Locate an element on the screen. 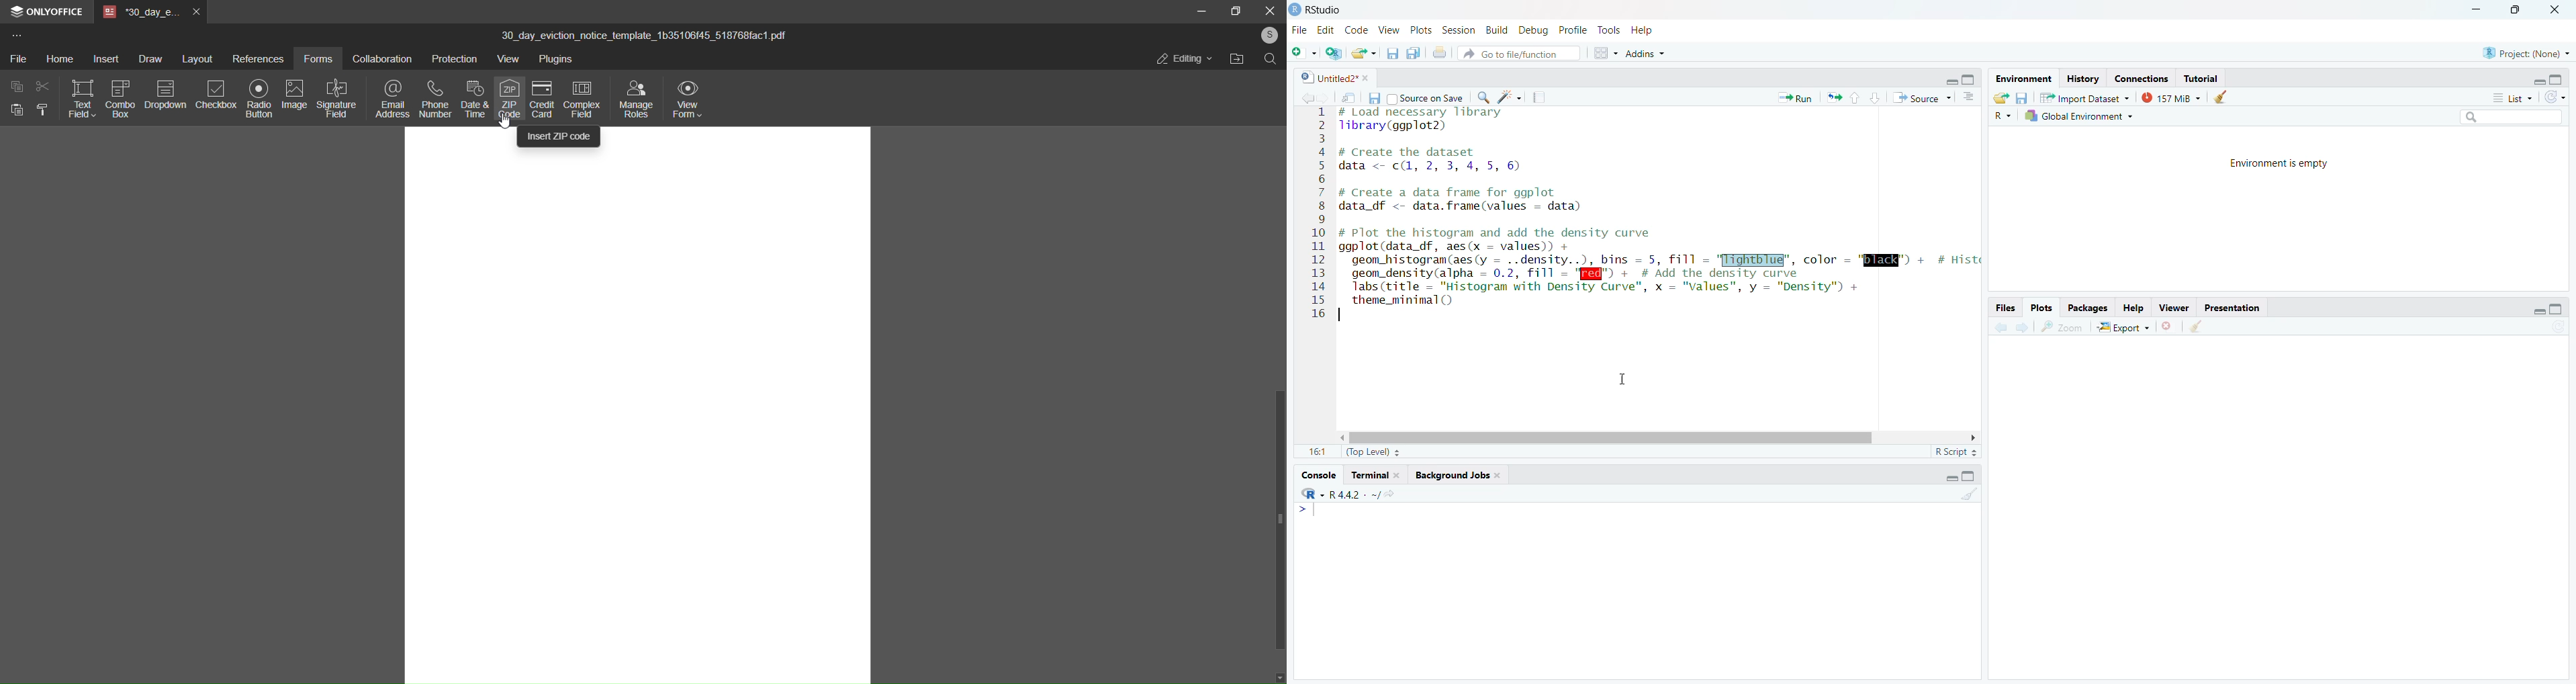  > is located at coordinates (1302, 510).